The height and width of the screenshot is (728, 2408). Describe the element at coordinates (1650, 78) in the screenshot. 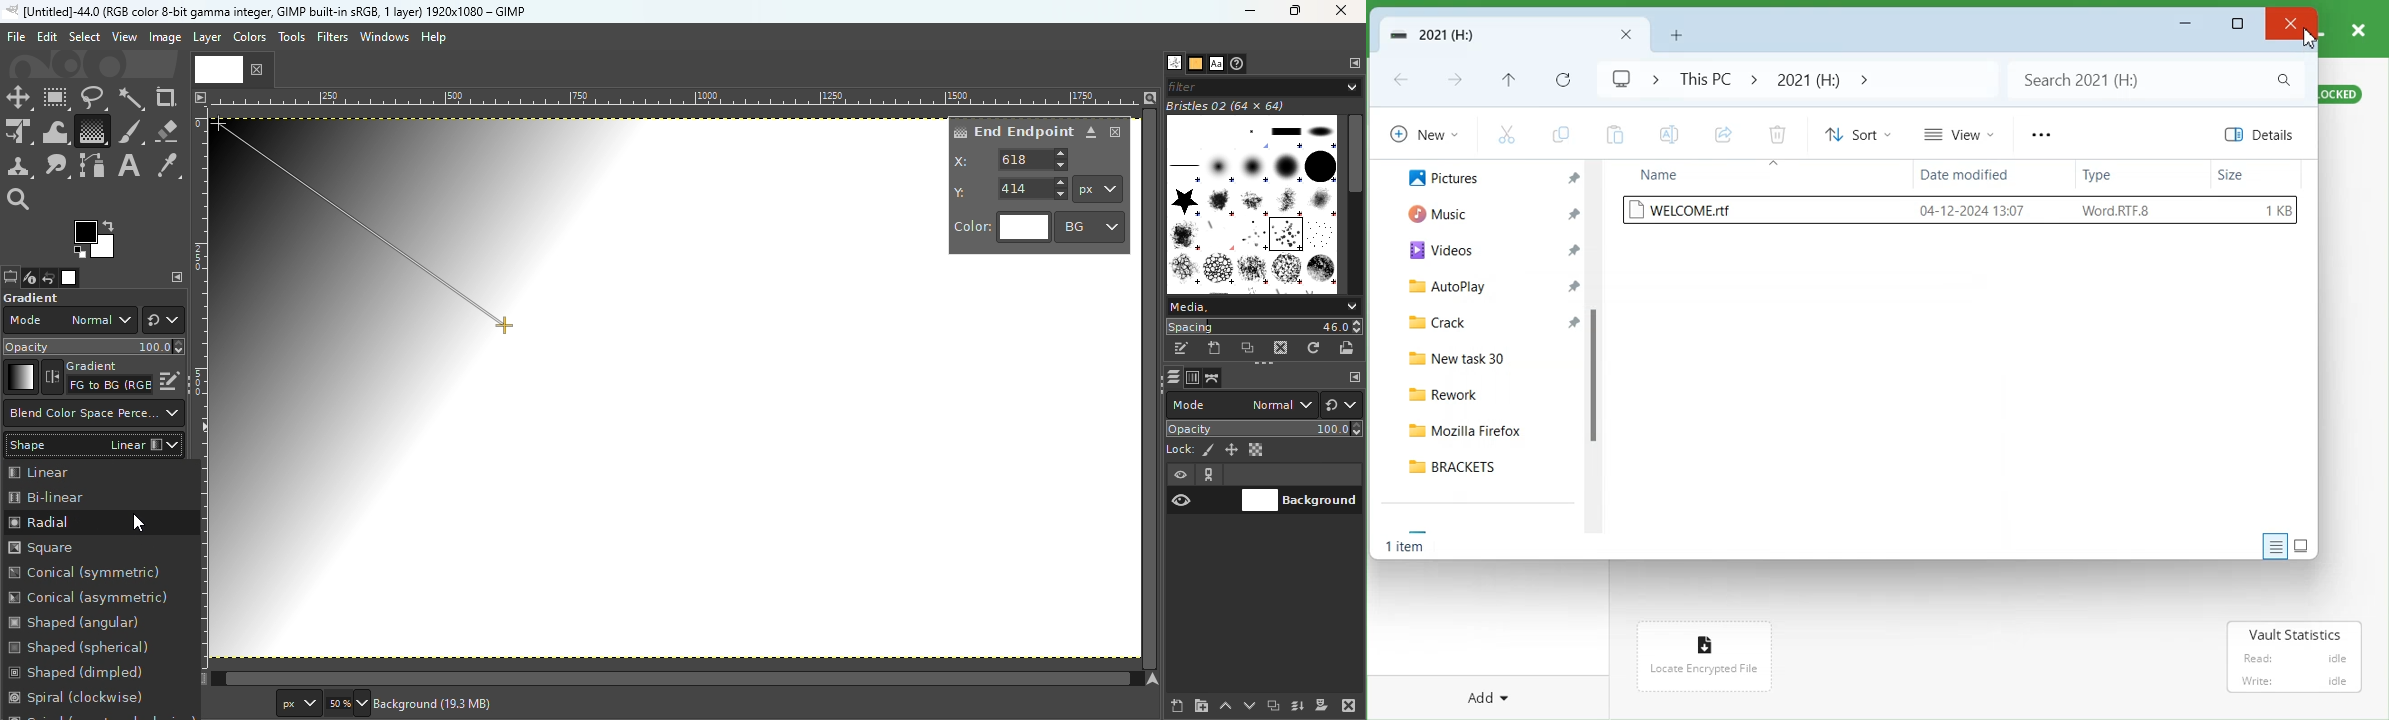

I see `Drop down box` at that location.